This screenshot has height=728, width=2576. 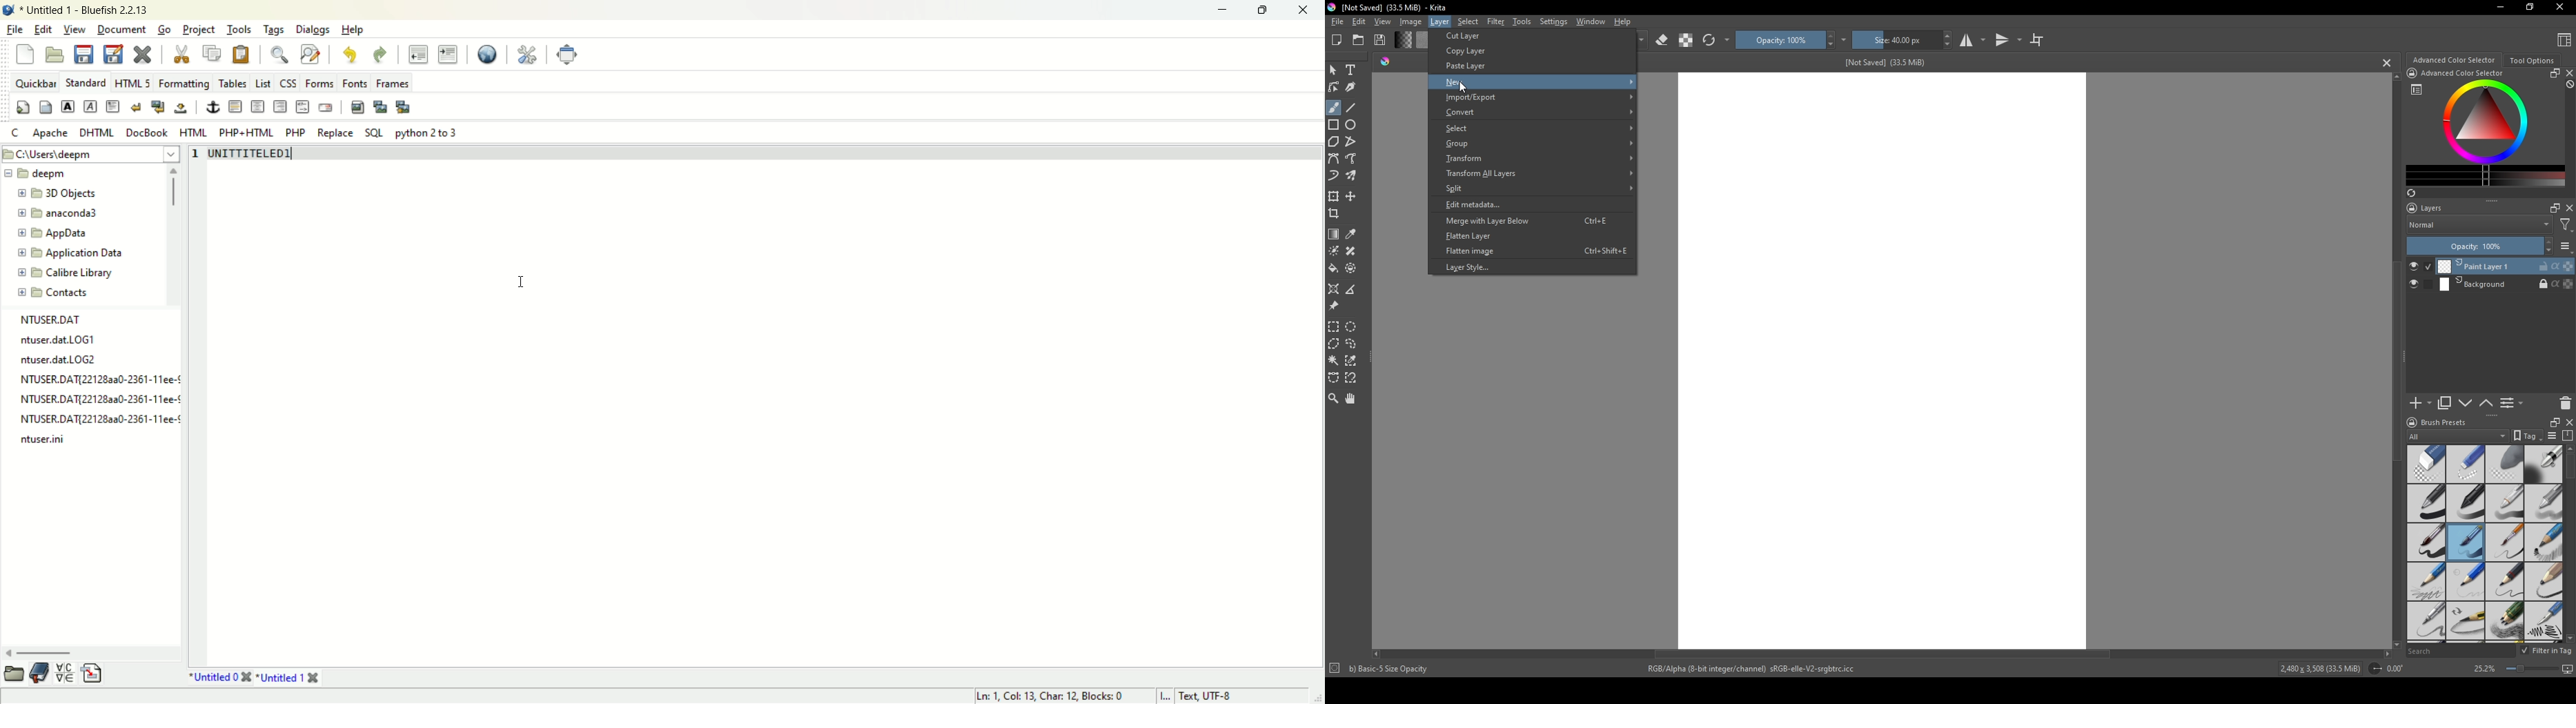 I want to click on down, so click(x=2465, y=403).